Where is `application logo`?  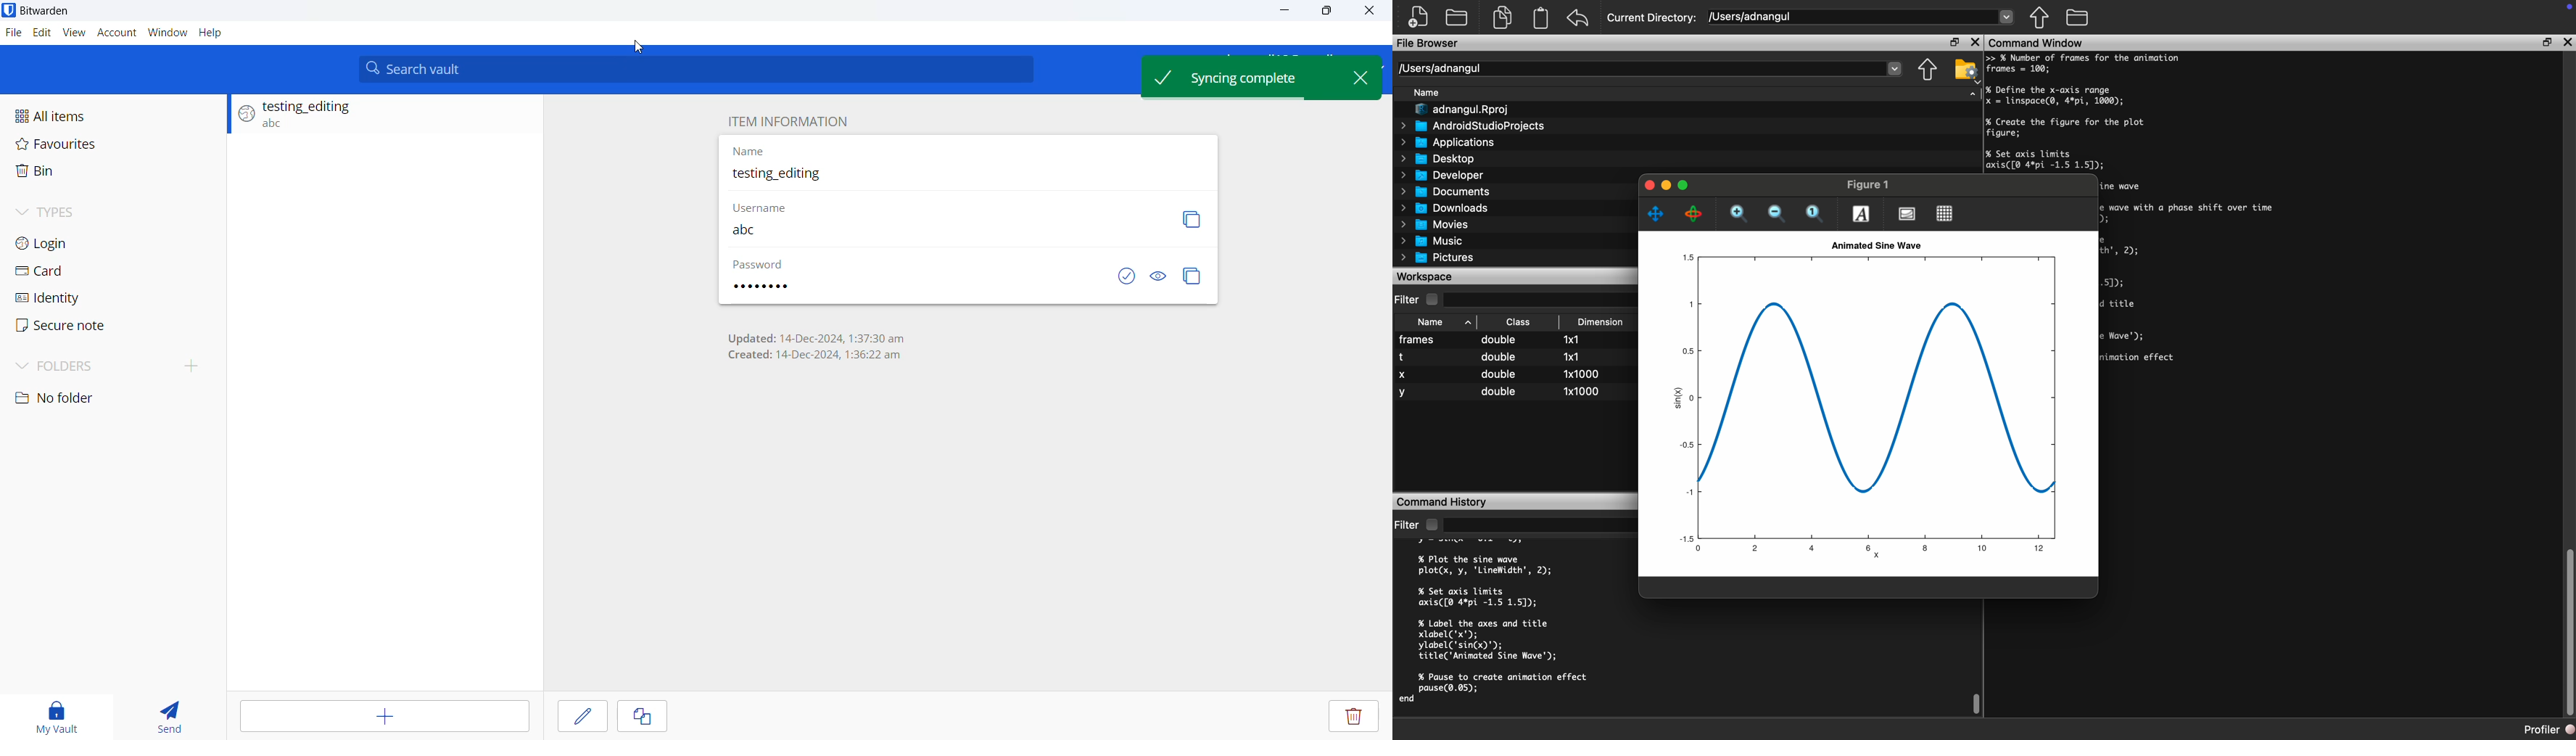 application logo is located at coordinates (9, 10).